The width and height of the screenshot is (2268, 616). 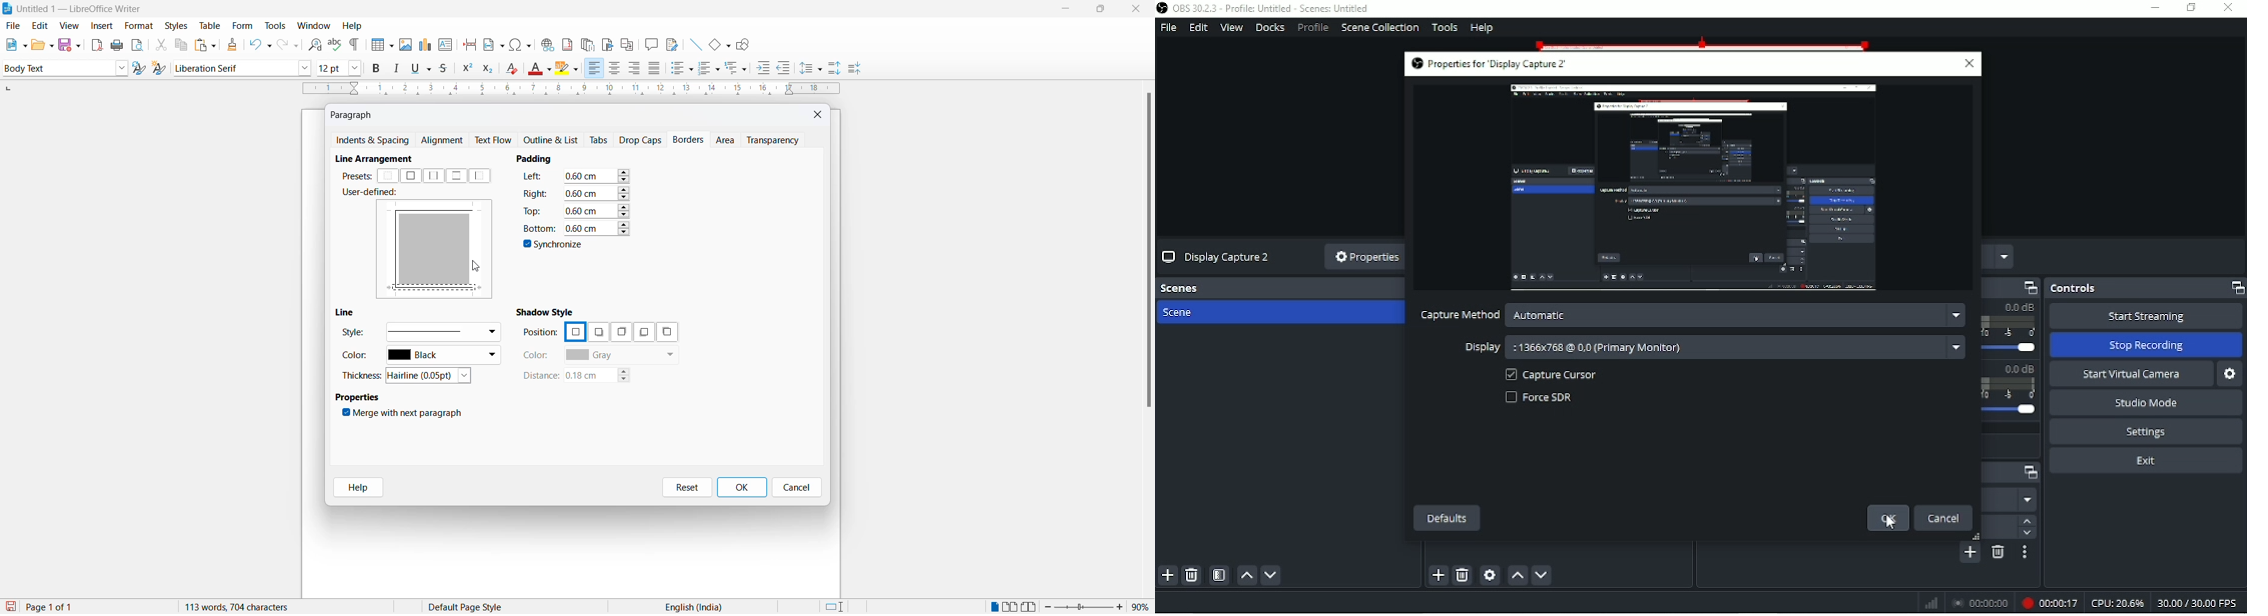 What do you see at coordinates (1482, 28) in the screenshot?
I see `Help` at bounding box center [1482, 28].